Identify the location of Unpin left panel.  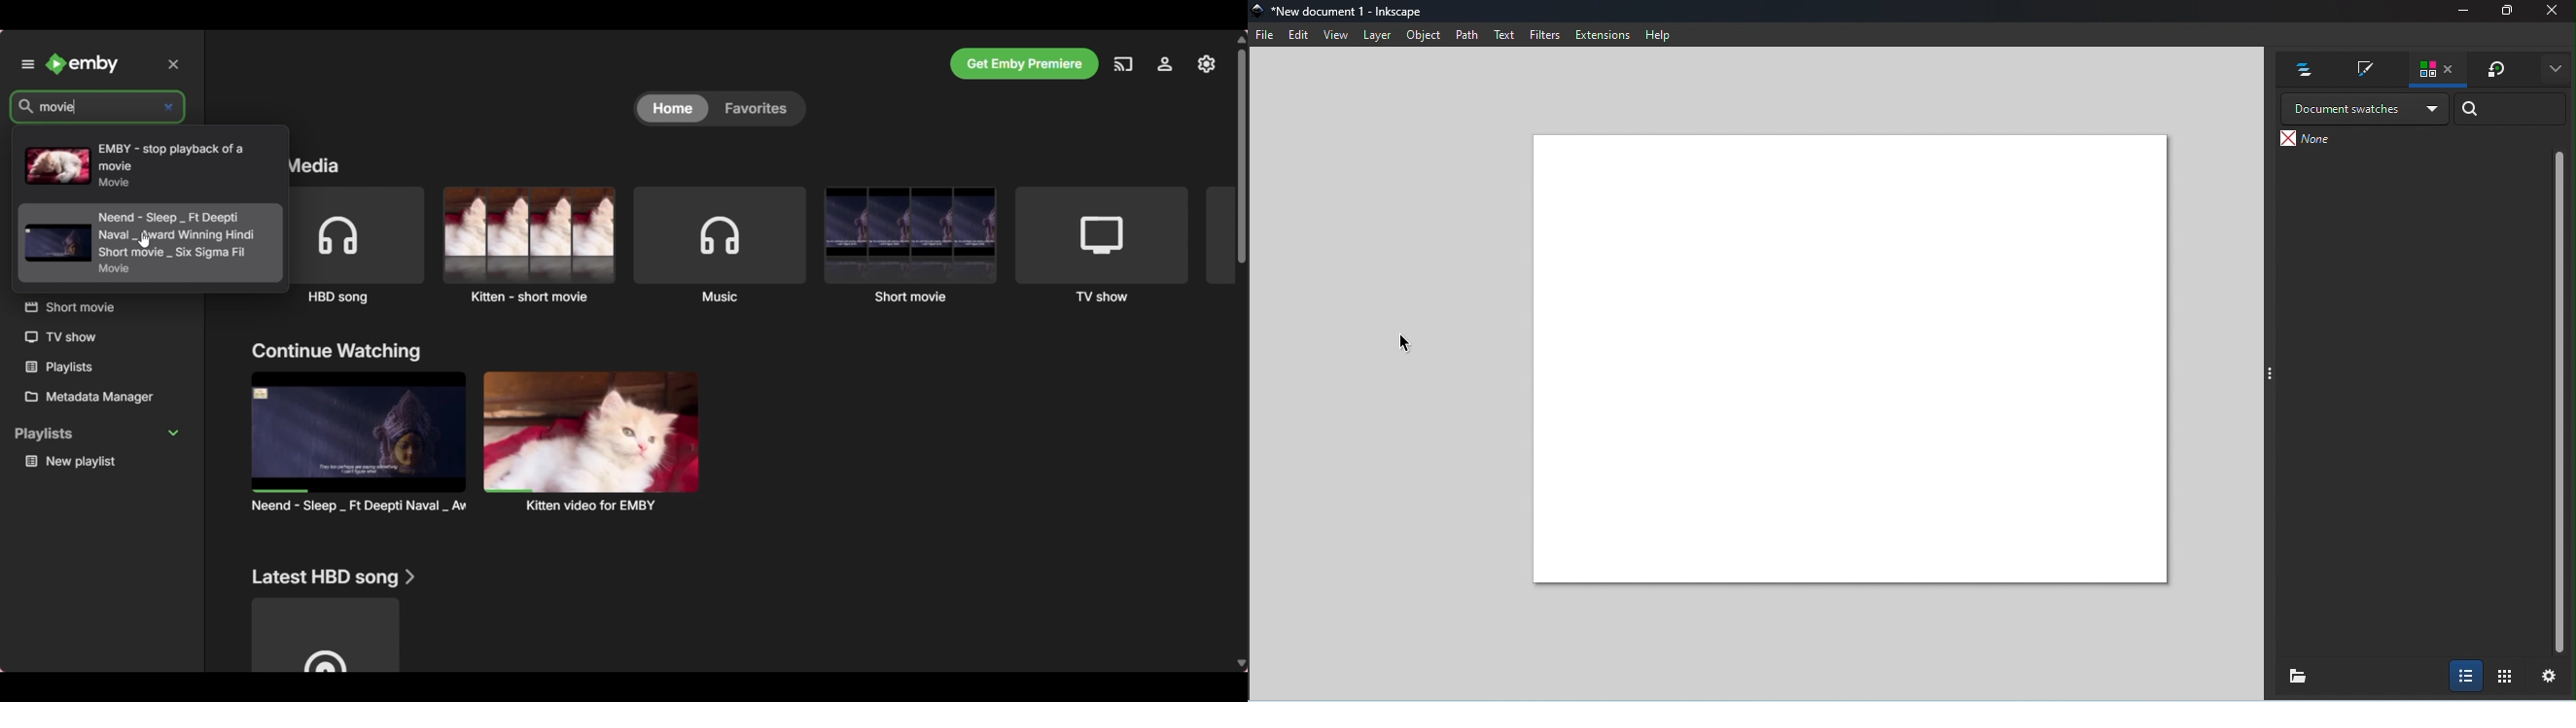
(29, 64).